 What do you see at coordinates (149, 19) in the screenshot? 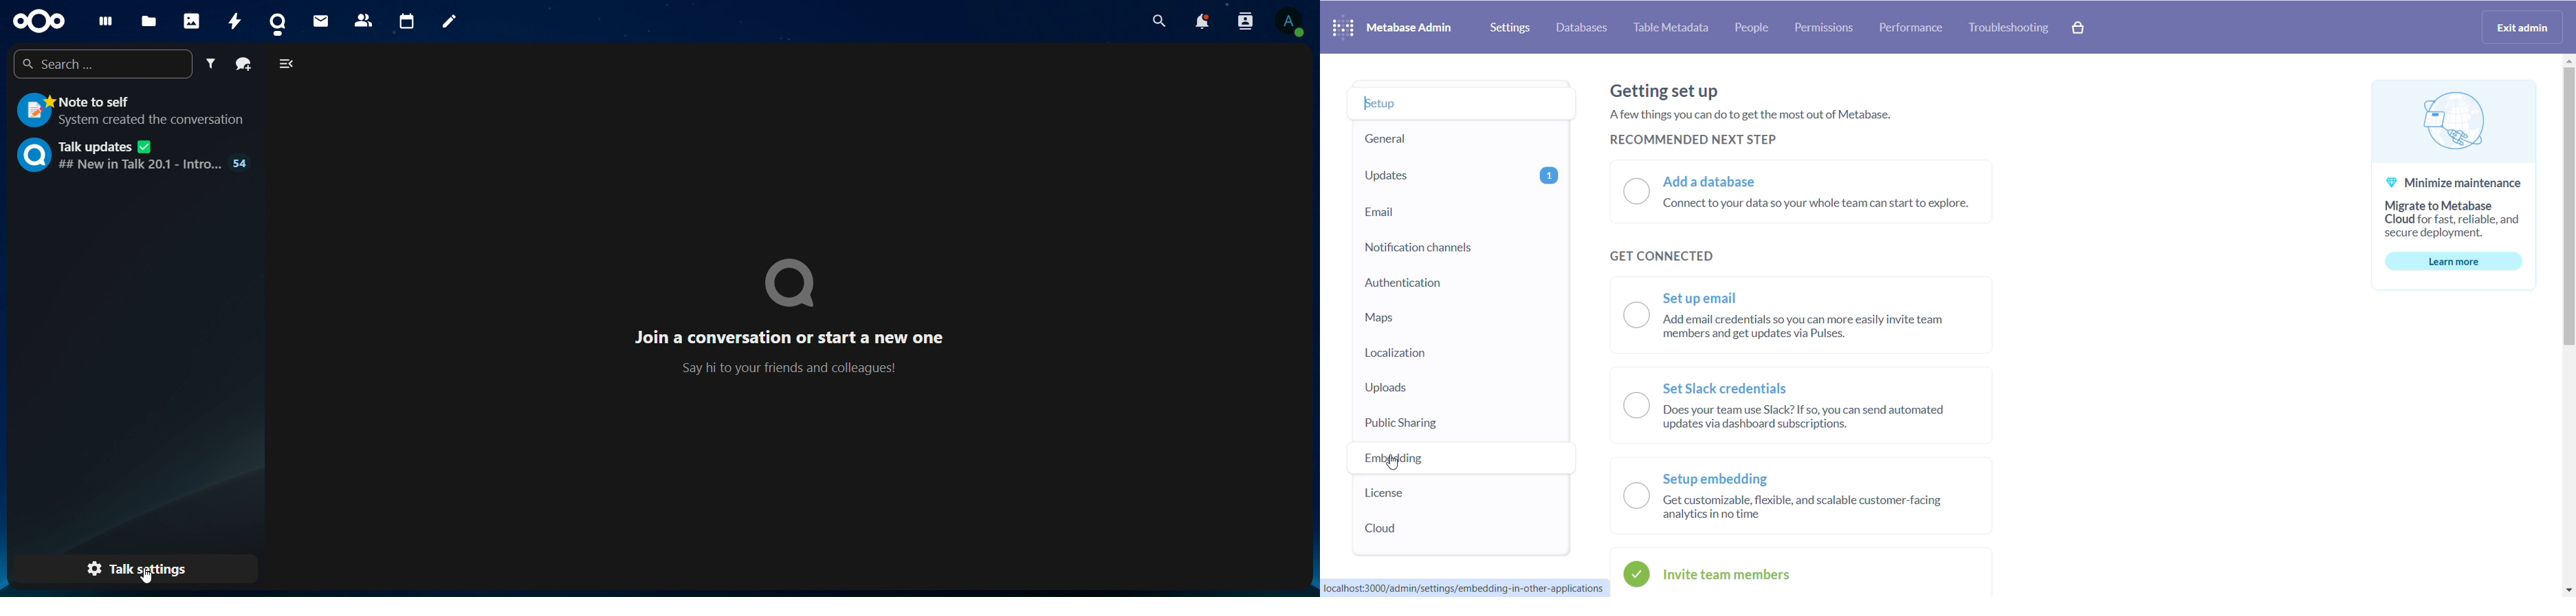
I see `files` at bounding box center [149, 19].